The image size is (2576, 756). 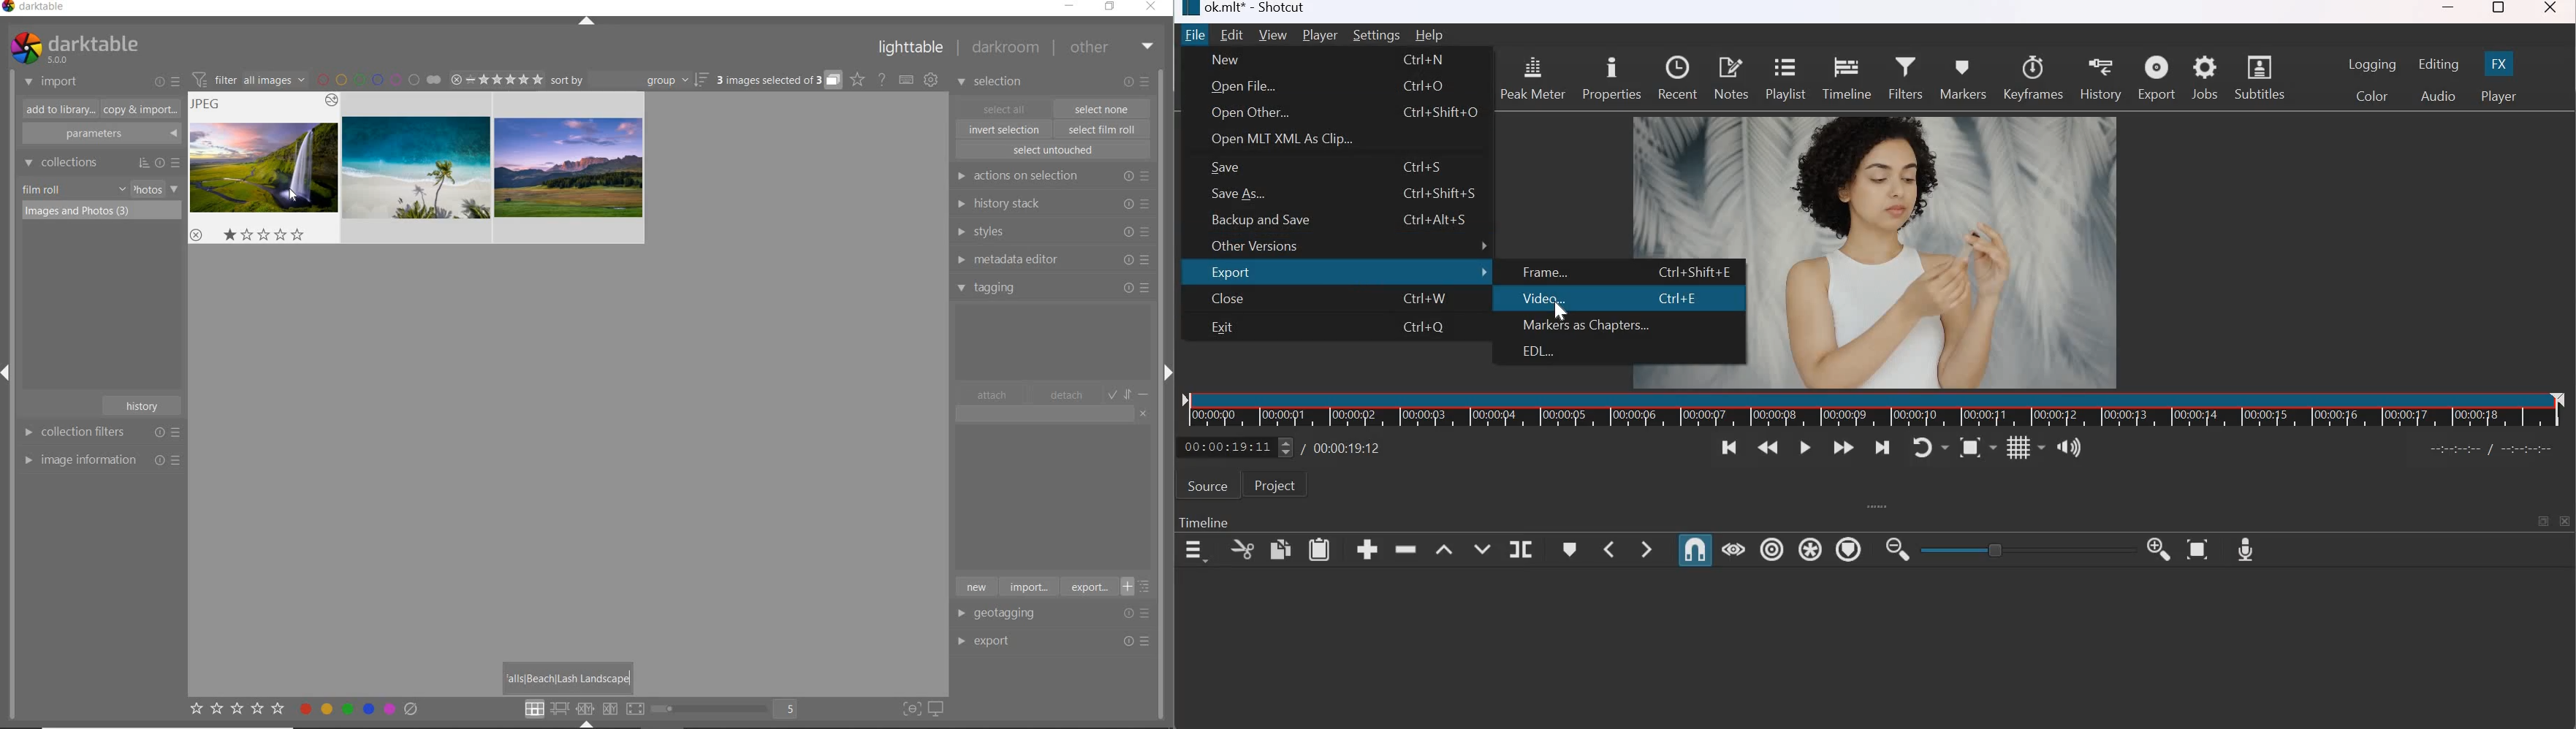 I want to click on in point, so click(x=2495, y=451).